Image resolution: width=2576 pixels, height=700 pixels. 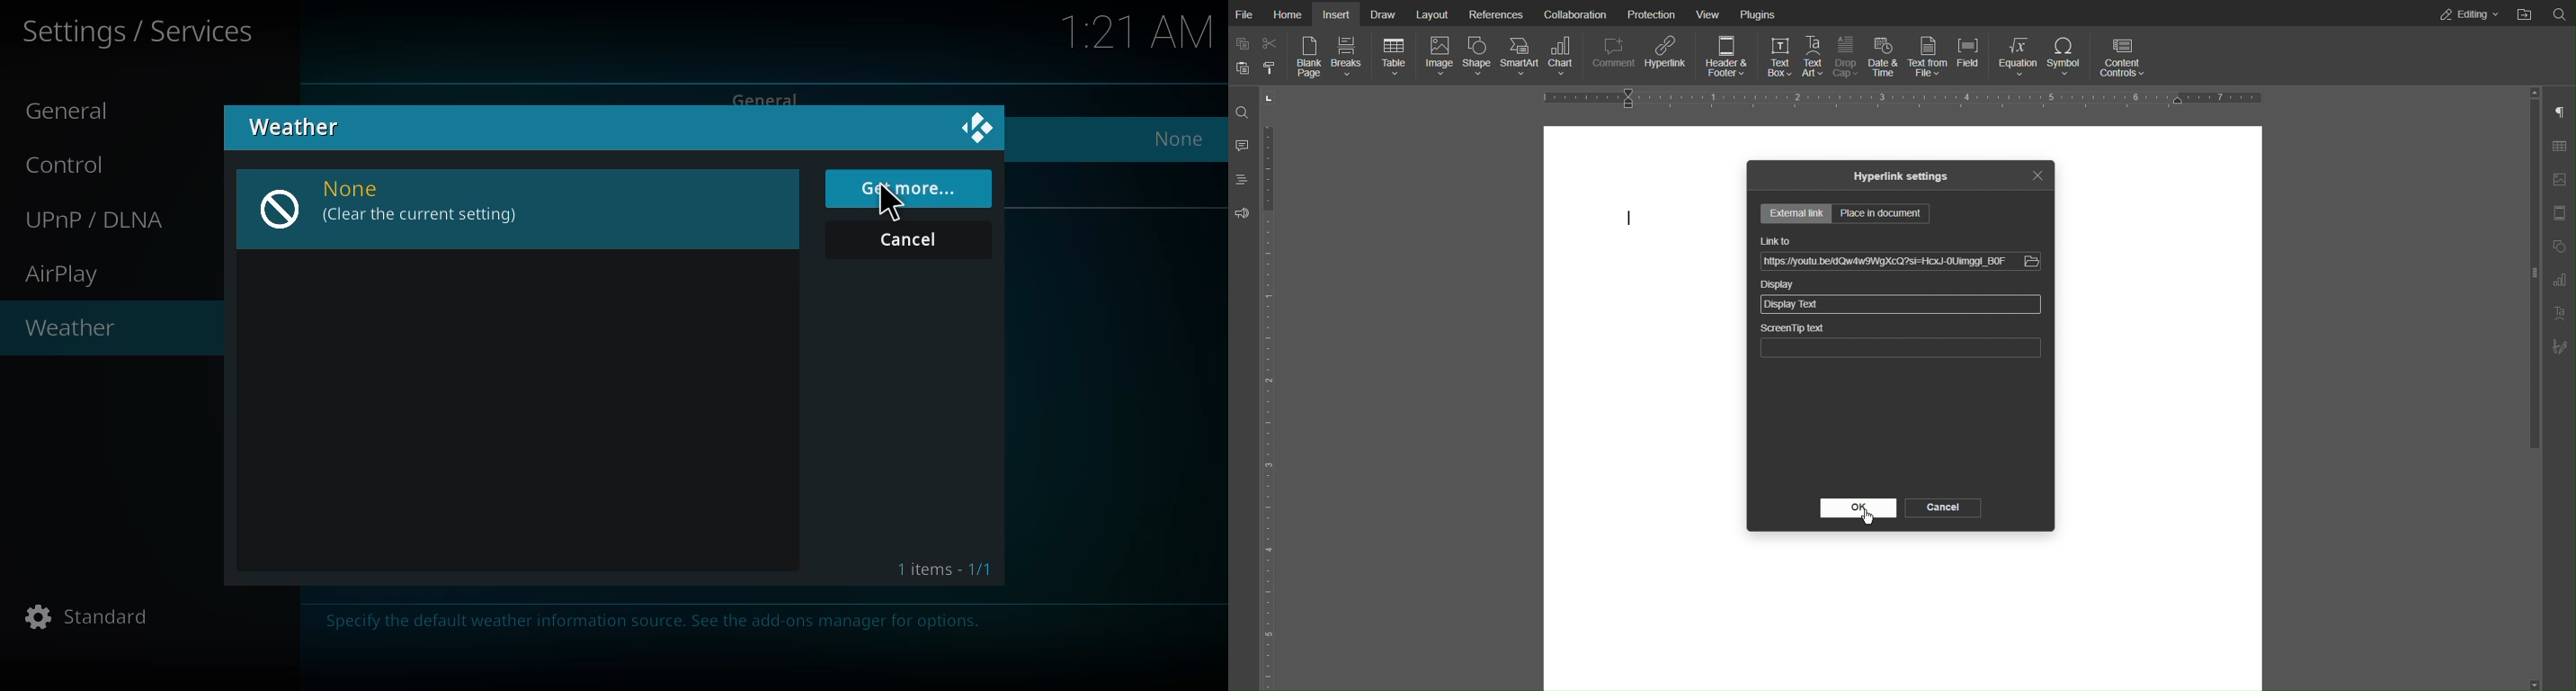 I want to click on cursor, so click(x=1632, y=217).